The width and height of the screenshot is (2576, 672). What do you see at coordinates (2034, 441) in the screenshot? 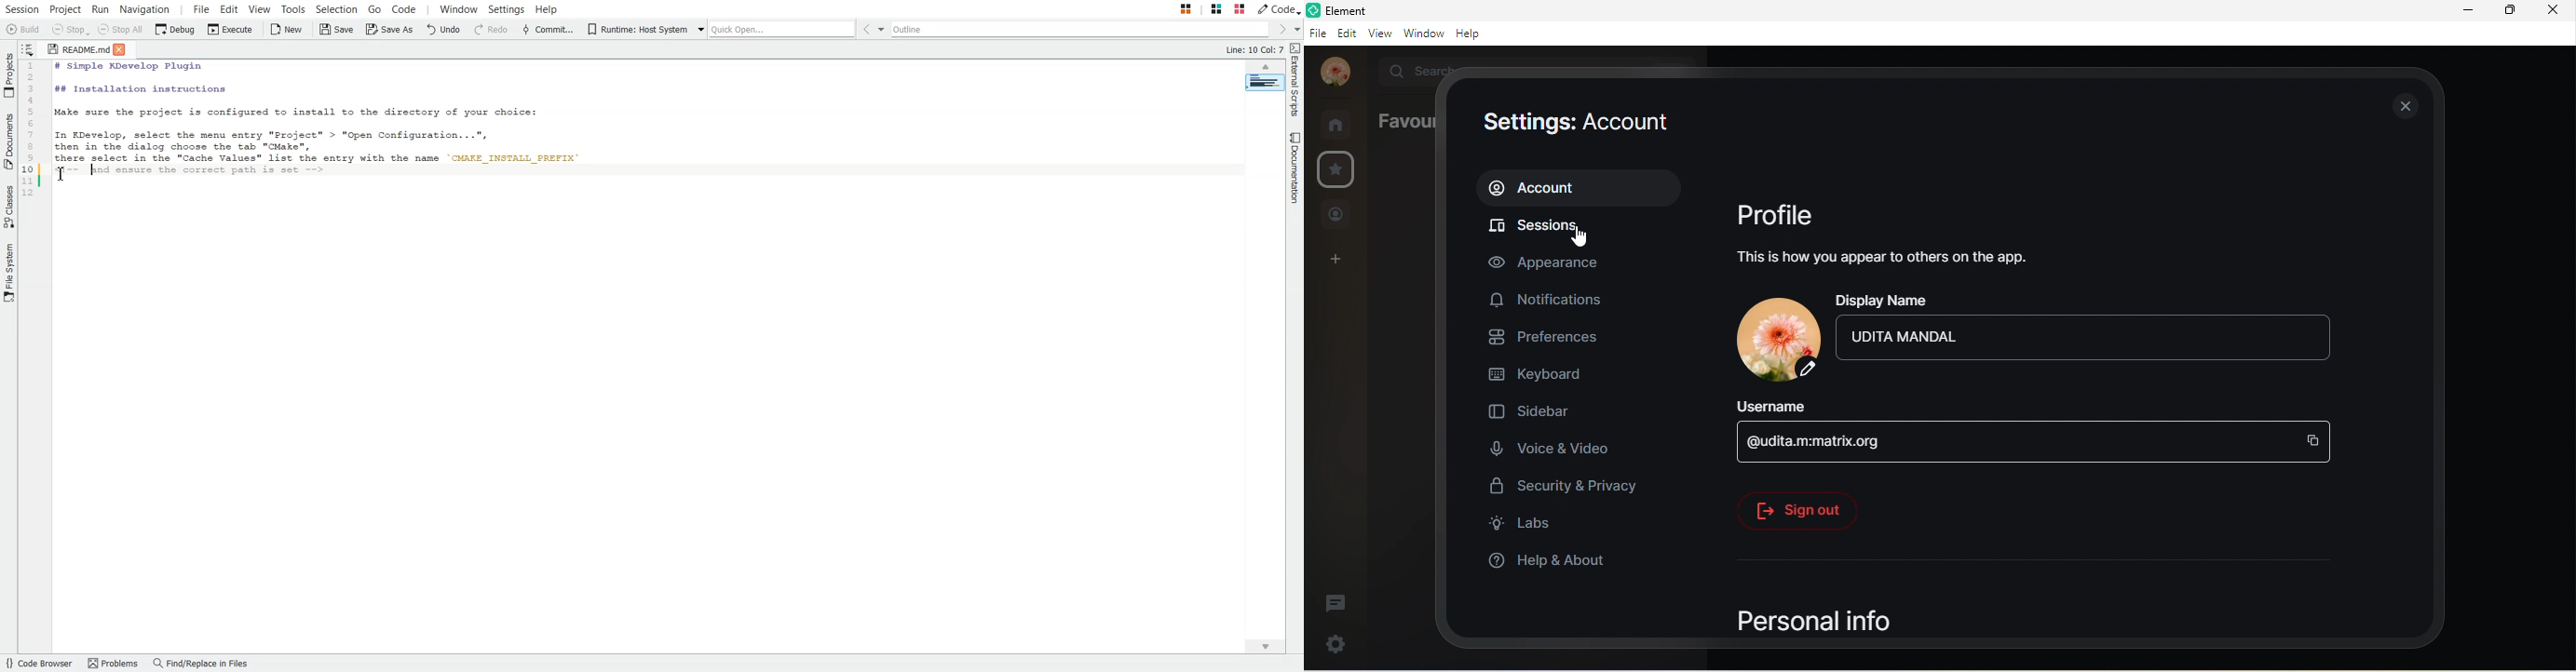
I see `@udita.m.matrix.org` at bounding box center [2034, 441].